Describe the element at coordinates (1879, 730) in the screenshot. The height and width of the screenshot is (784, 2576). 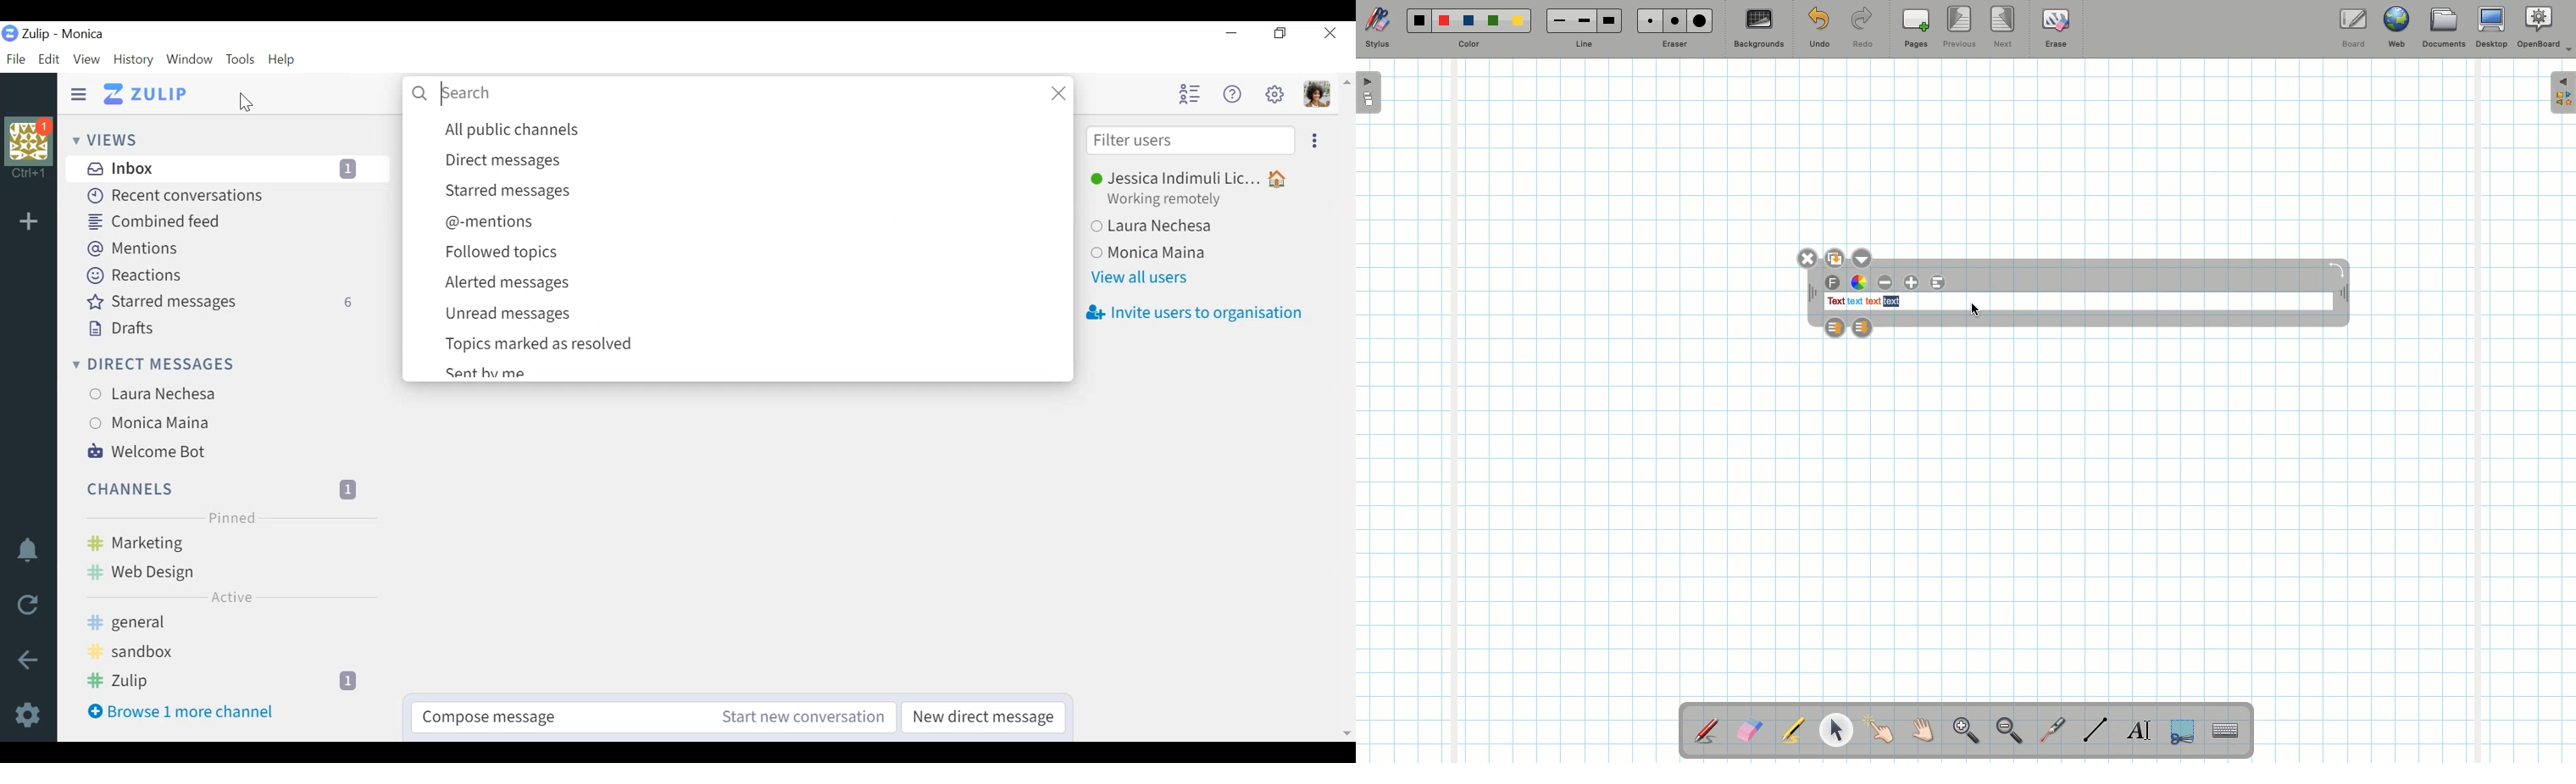
I see `Pointer` at that location.